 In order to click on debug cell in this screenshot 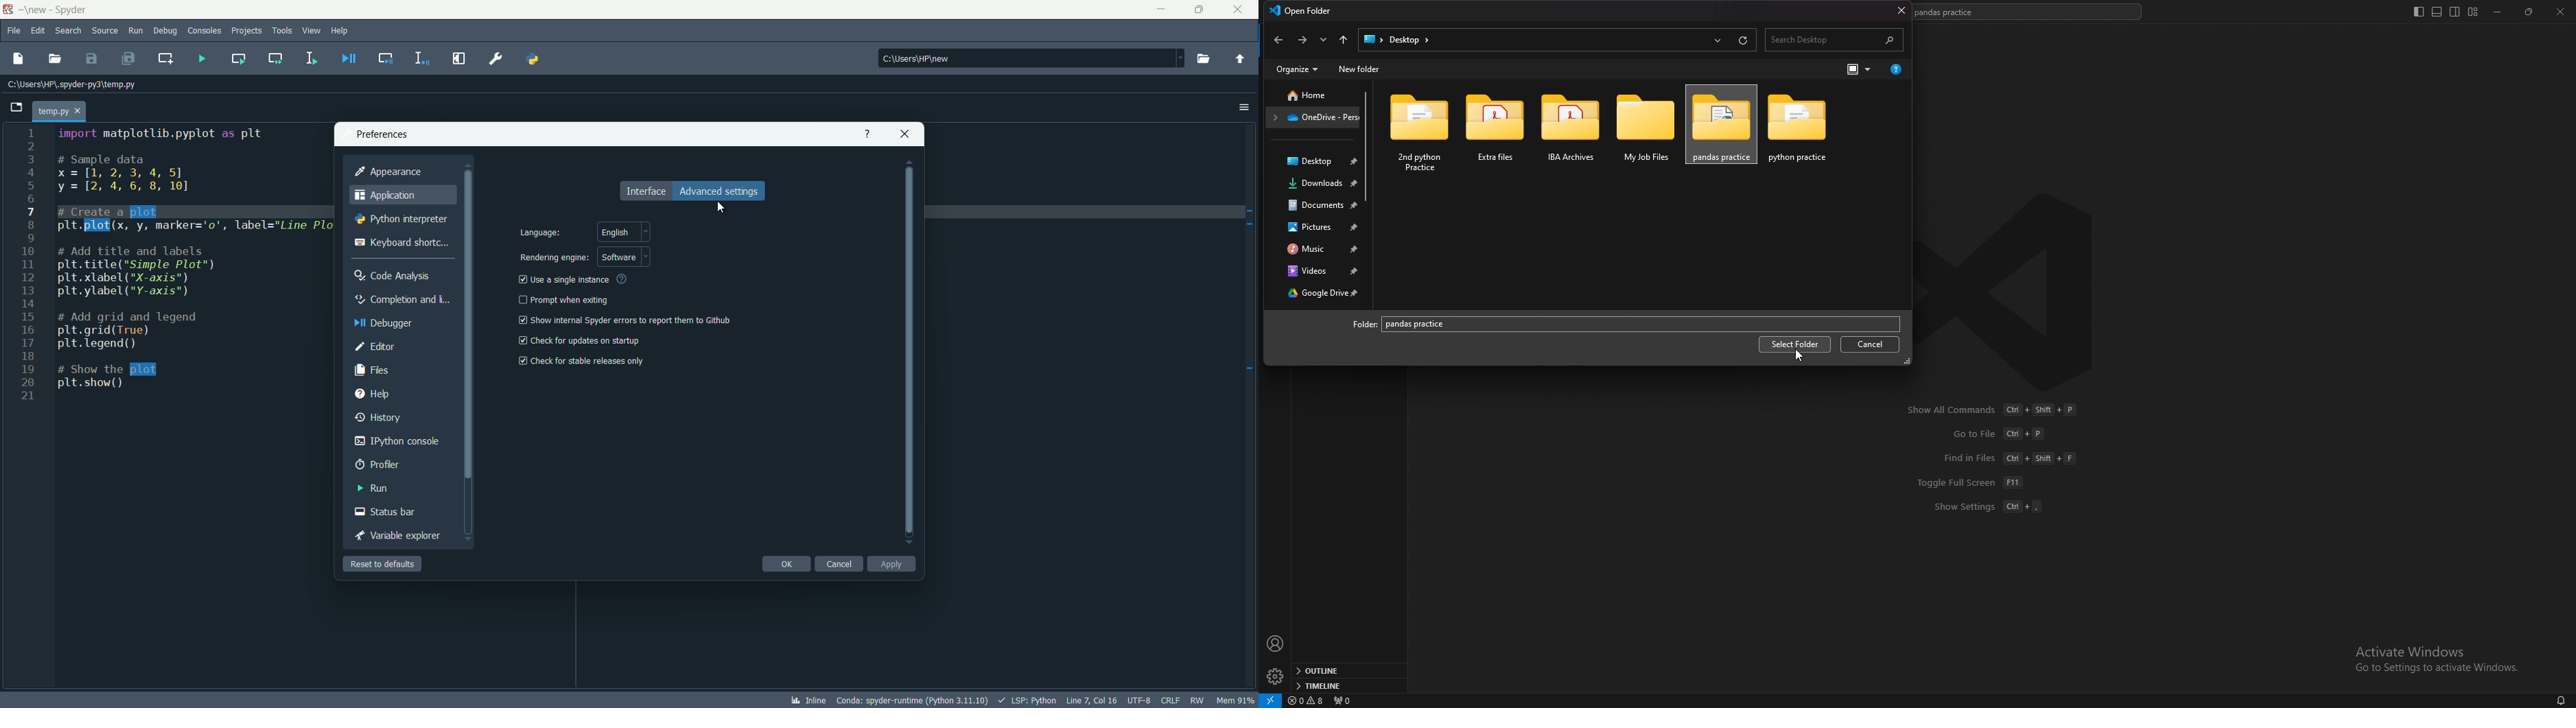, I will do `click(384, 59)`.